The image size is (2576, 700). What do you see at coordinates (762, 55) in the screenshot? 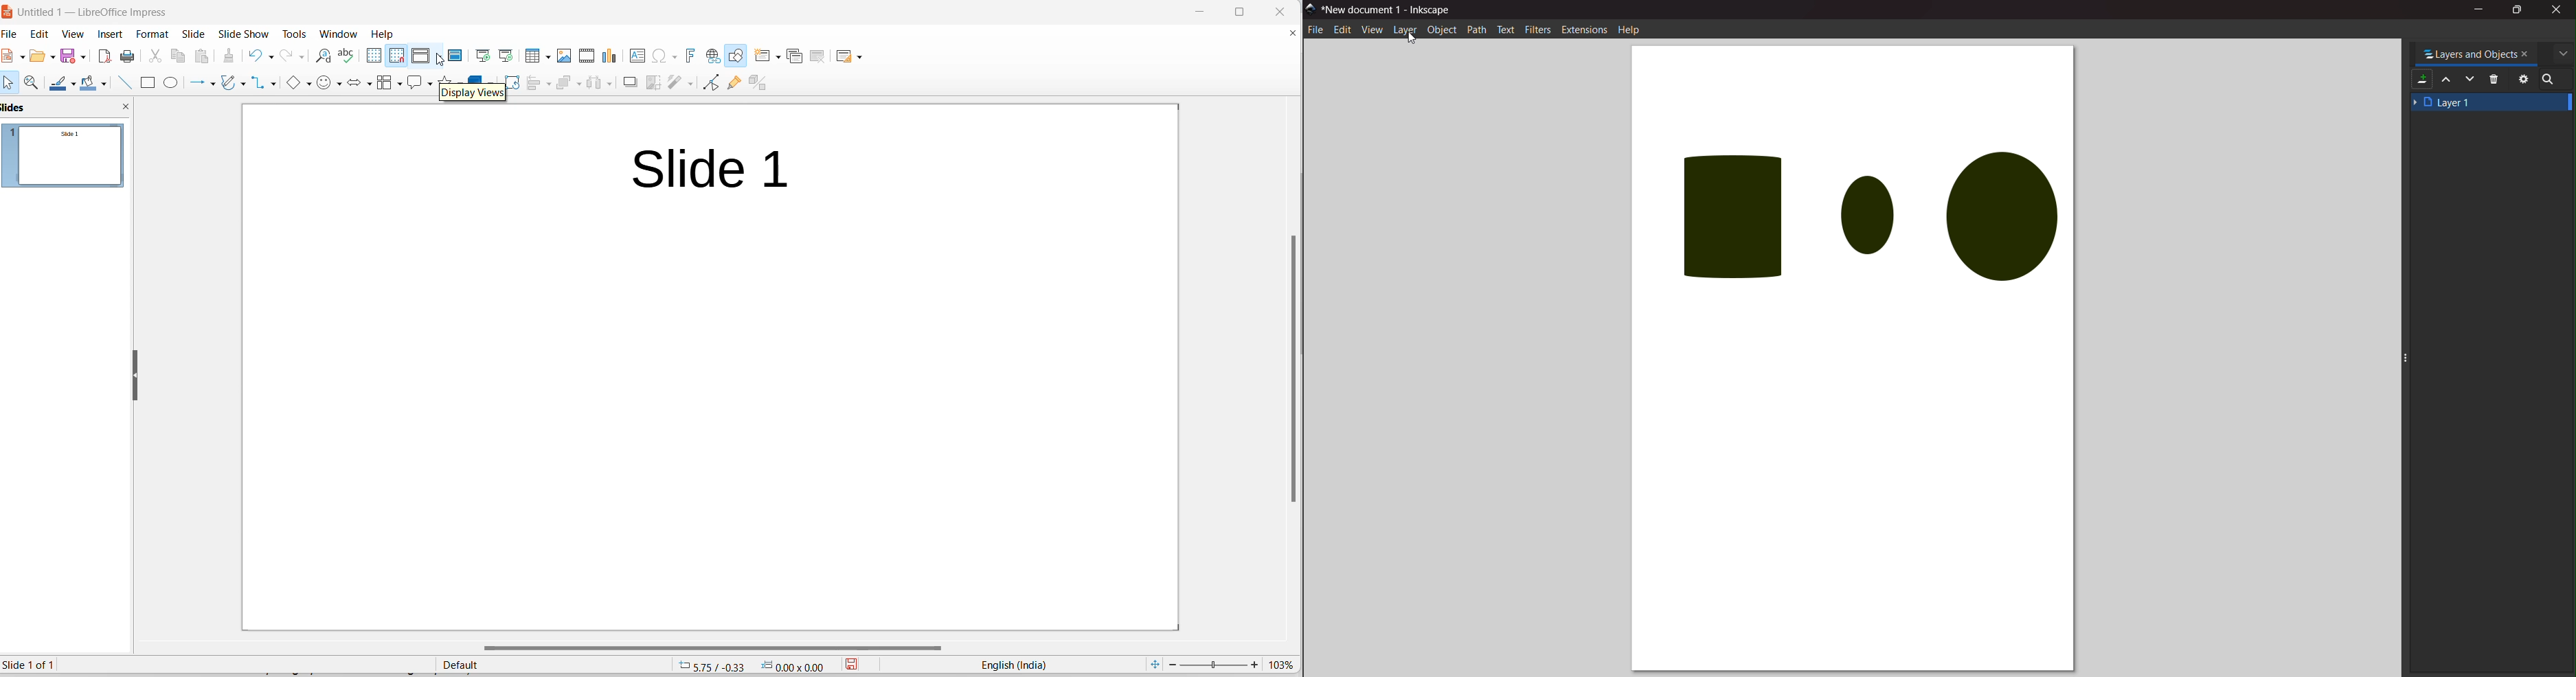
I see `new slide` at bounding box center [762, 55].